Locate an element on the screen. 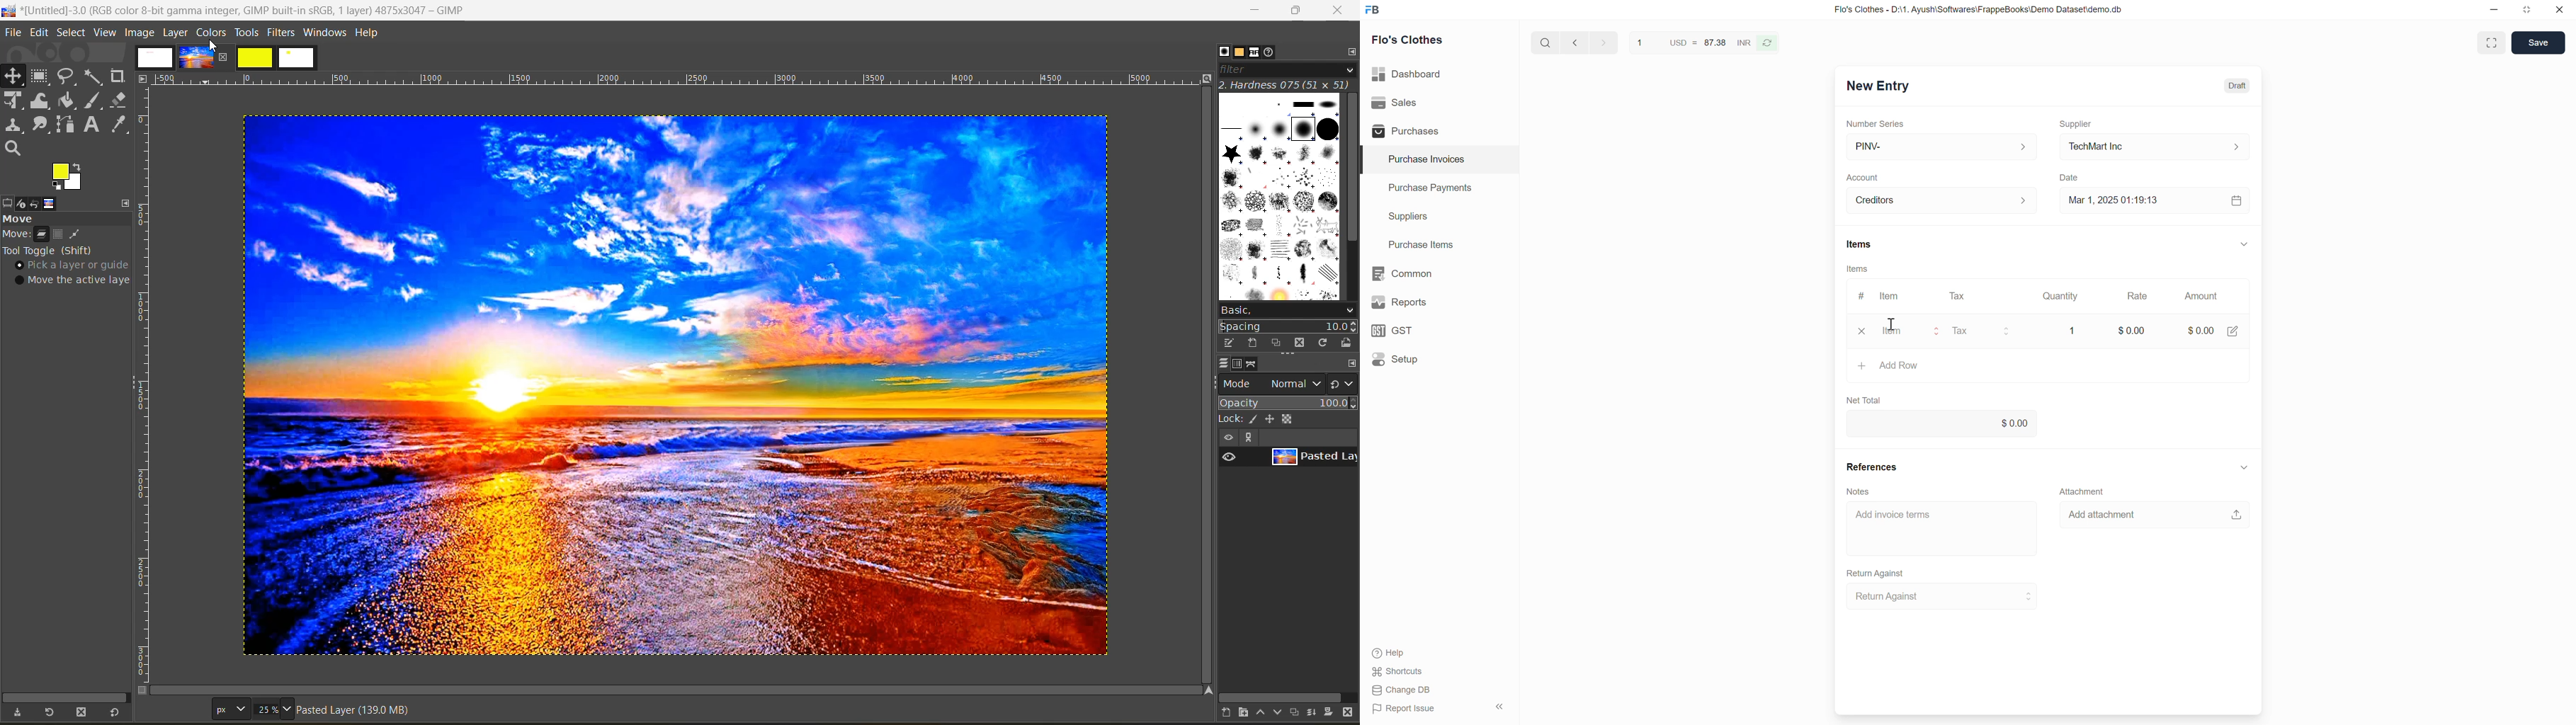 This screenshot has width=2576, height=728. frappe books logo is located at coordinates (1374, 10).